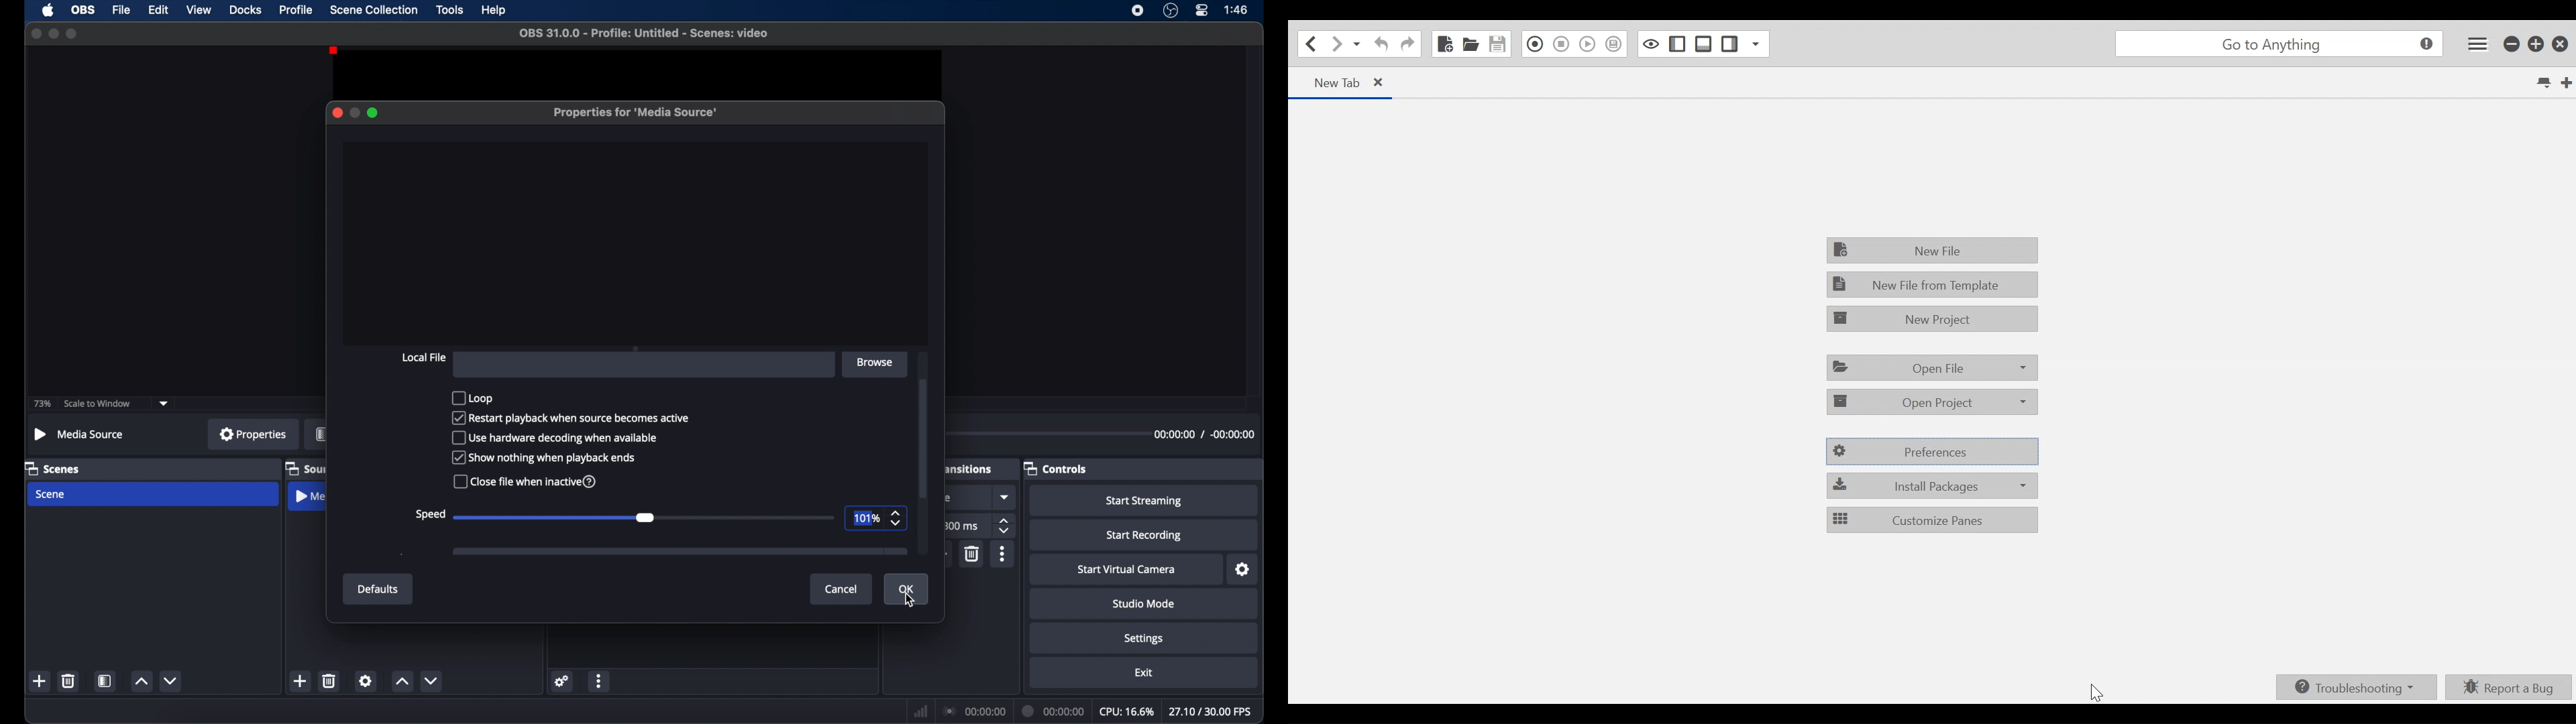 This screenshot has width=2576, height=728. What do you see at coordinates (950, 498) in the screenshot?
I see `obscure text` at bounding box center [950, 498].